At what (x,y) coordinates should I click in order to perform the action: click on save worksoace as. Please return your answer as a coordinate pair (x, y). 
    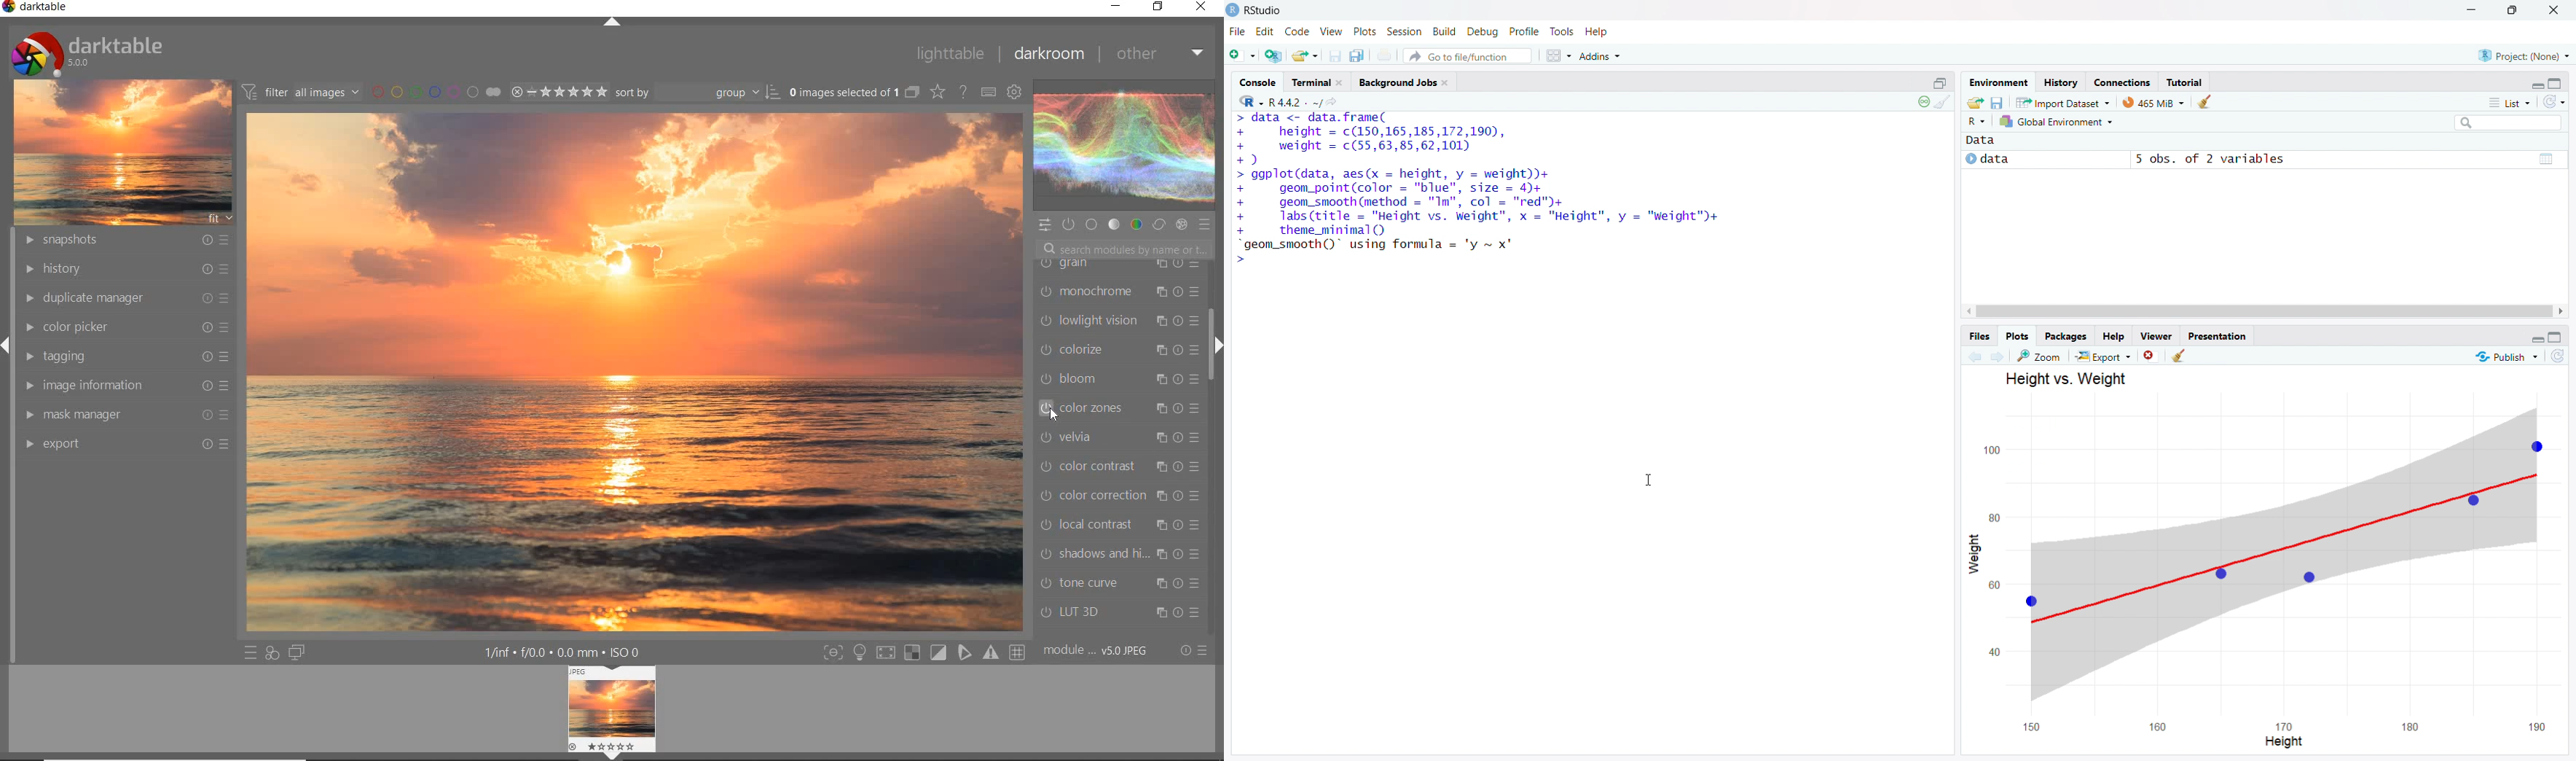
    Looking at the image, I should click on (1998, 101).